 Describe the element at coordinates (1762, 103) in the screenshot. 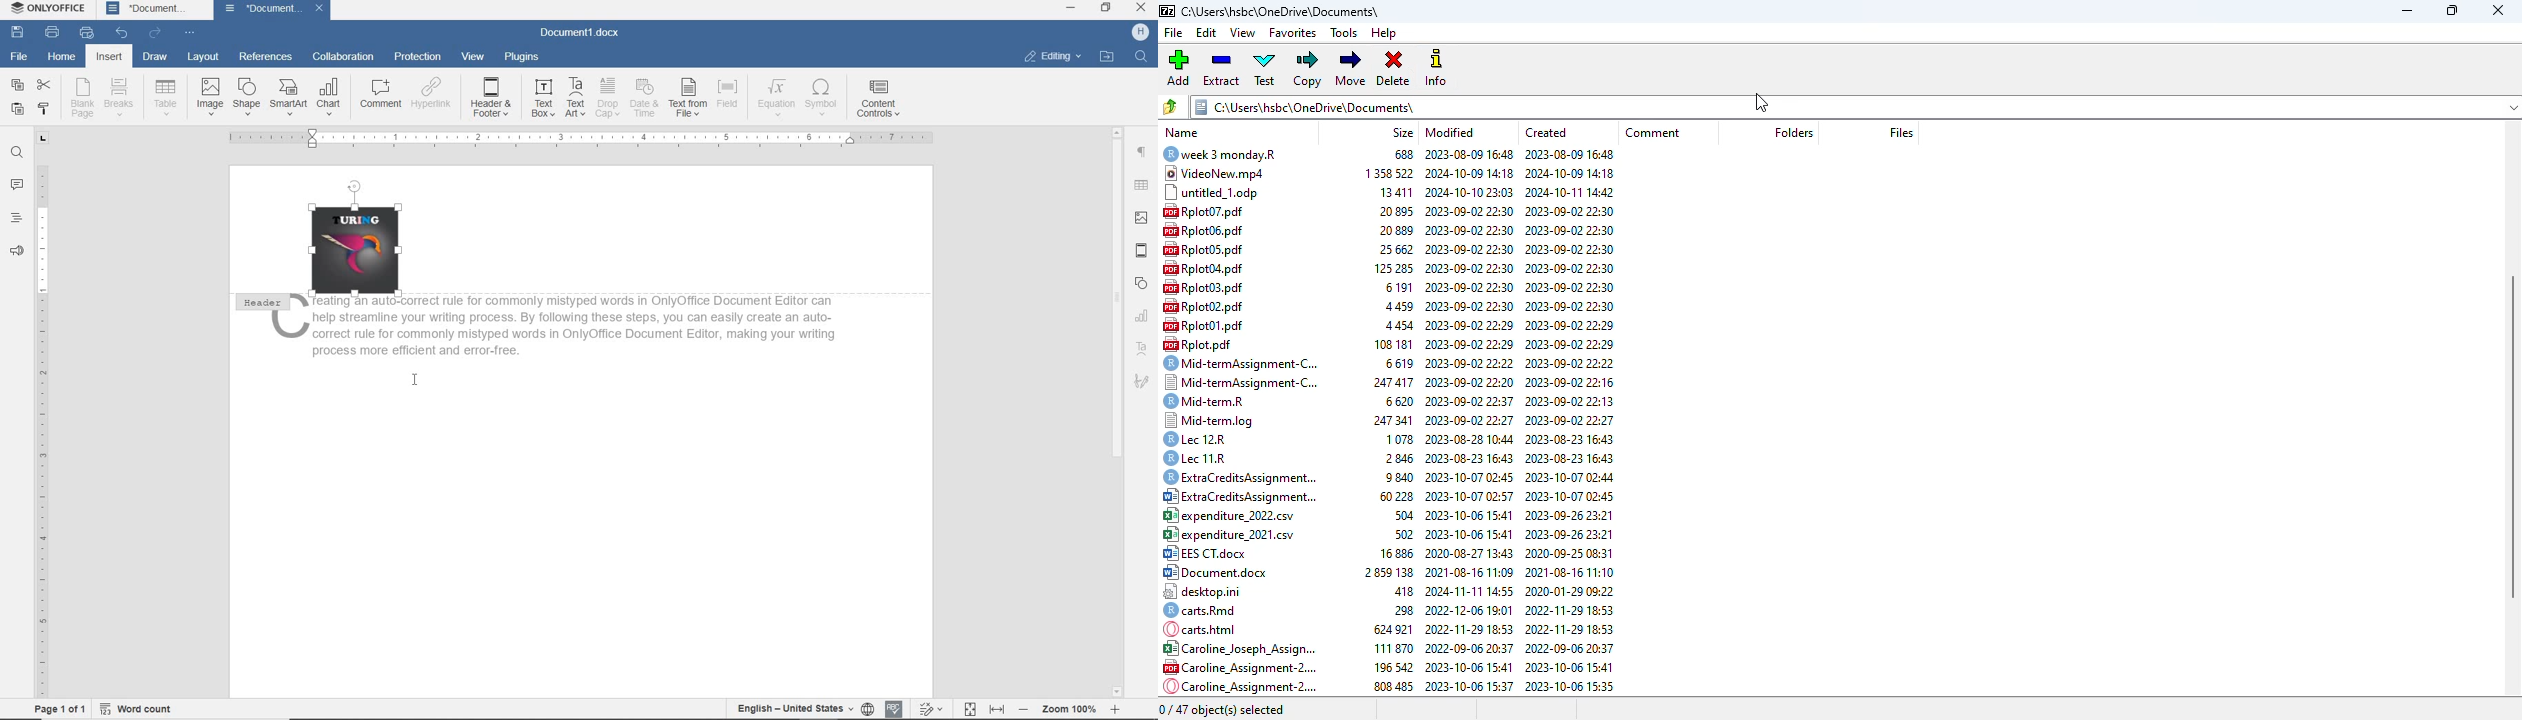

I see `cursor` at that location.